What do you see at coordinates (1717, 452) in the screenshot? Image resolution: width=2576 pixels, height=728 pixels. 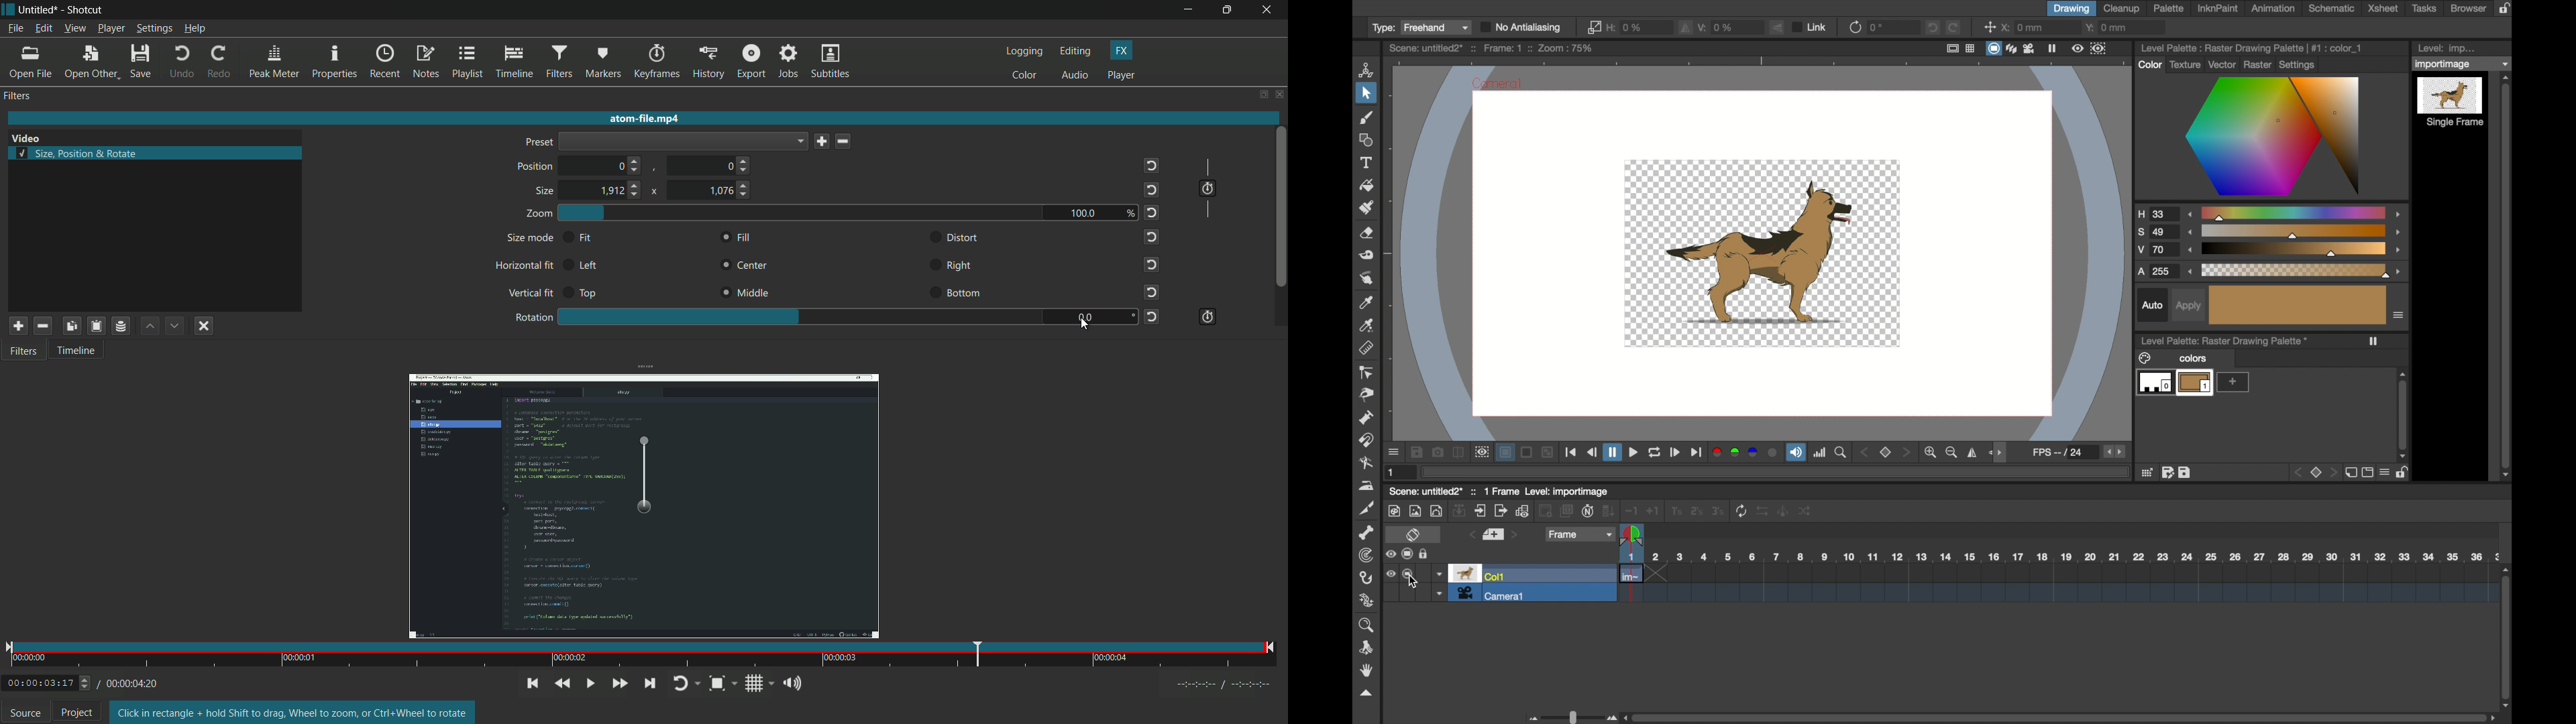 I see `red` at bounding box center [1717, 452].